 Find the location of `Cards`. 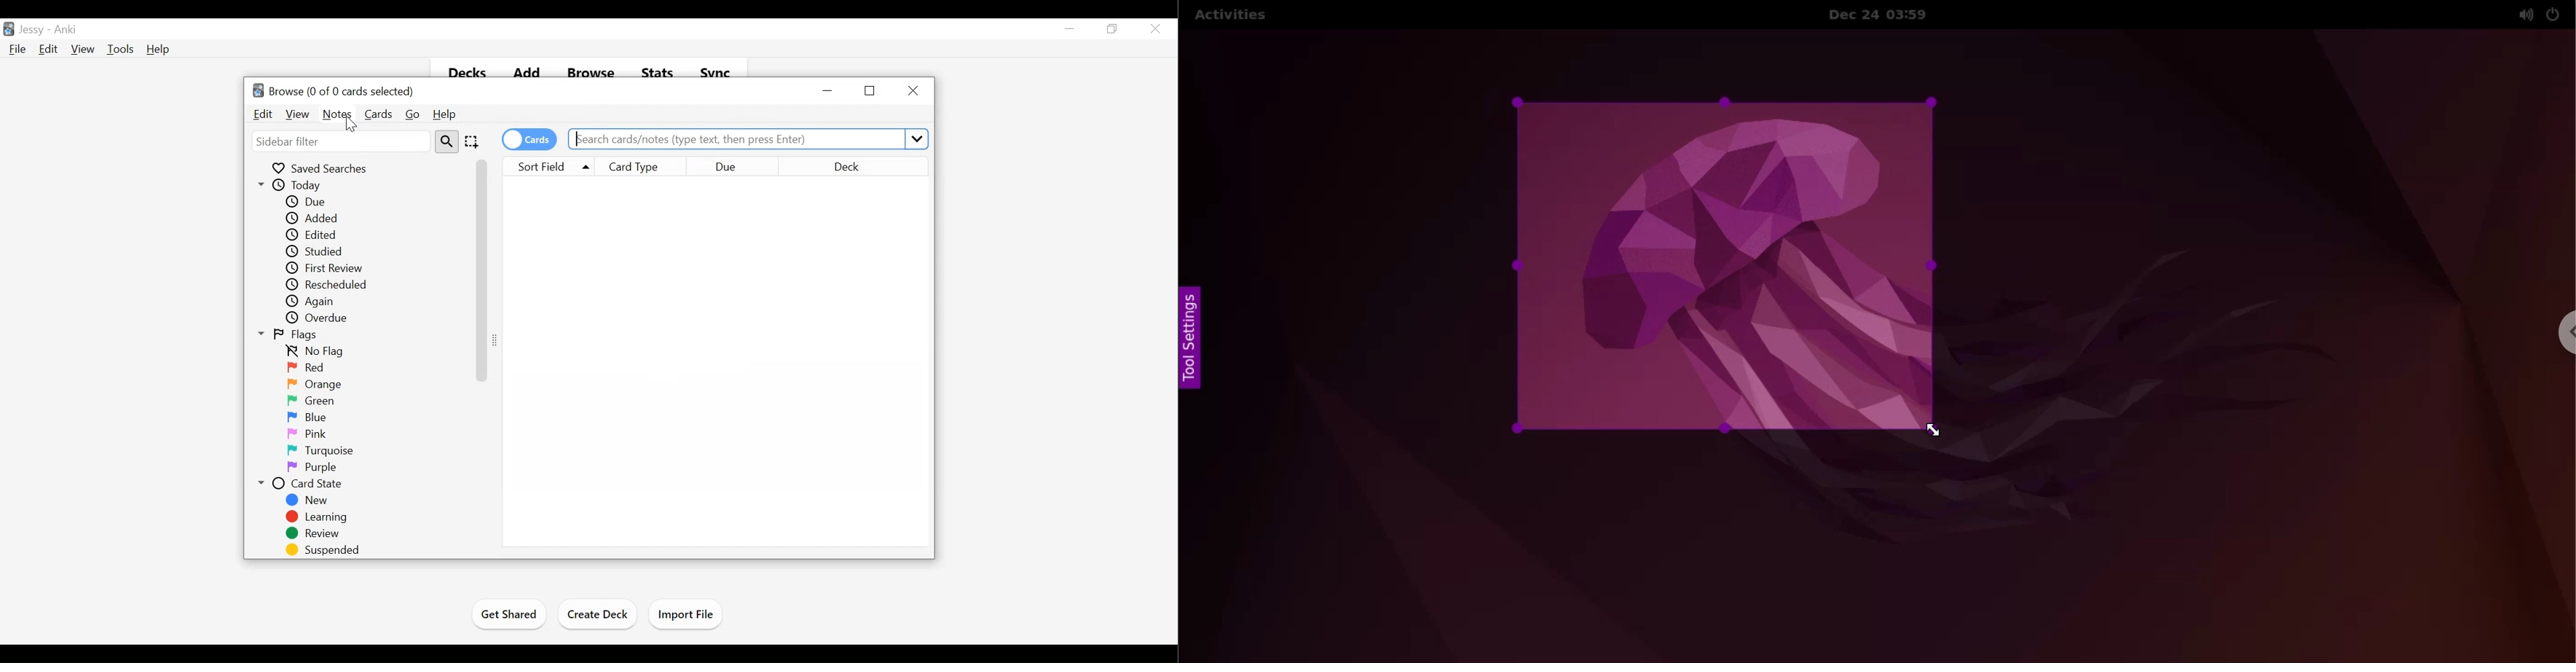

Cards is located at coordinates (380, 114).